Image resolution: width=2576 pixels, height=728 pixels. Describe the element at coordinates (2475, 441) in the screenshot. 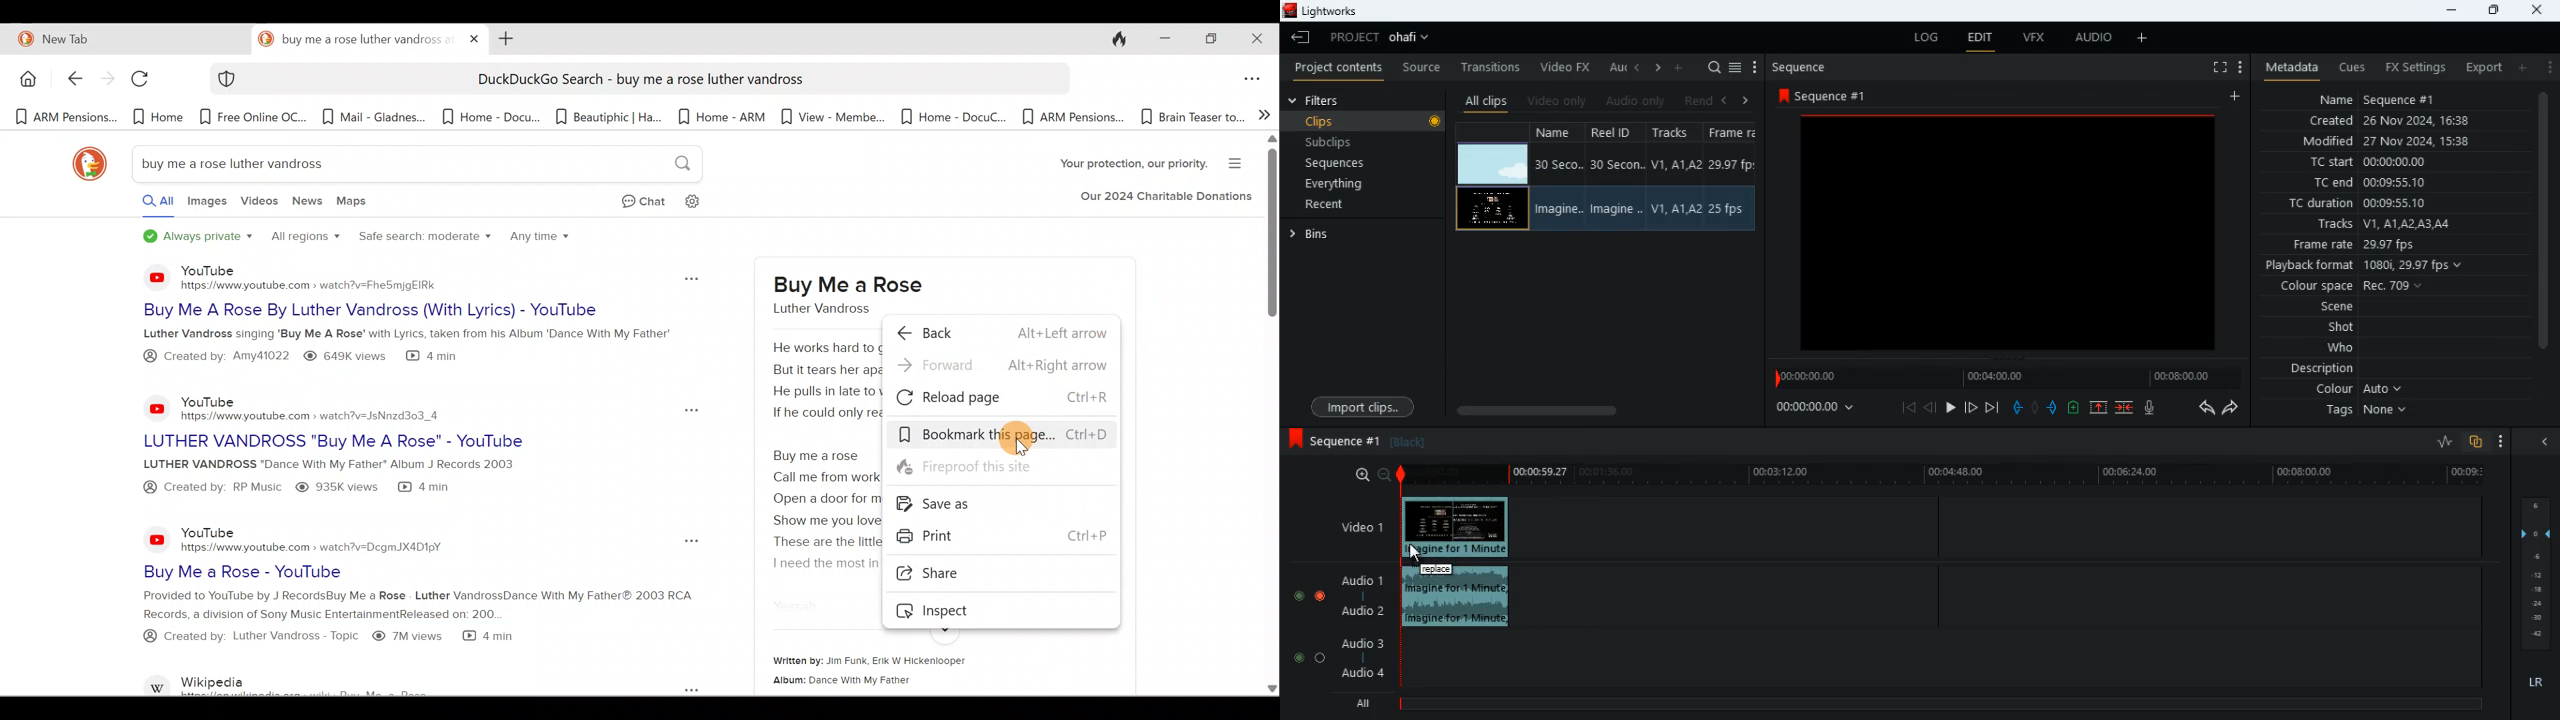

I see `overlap` at that location.